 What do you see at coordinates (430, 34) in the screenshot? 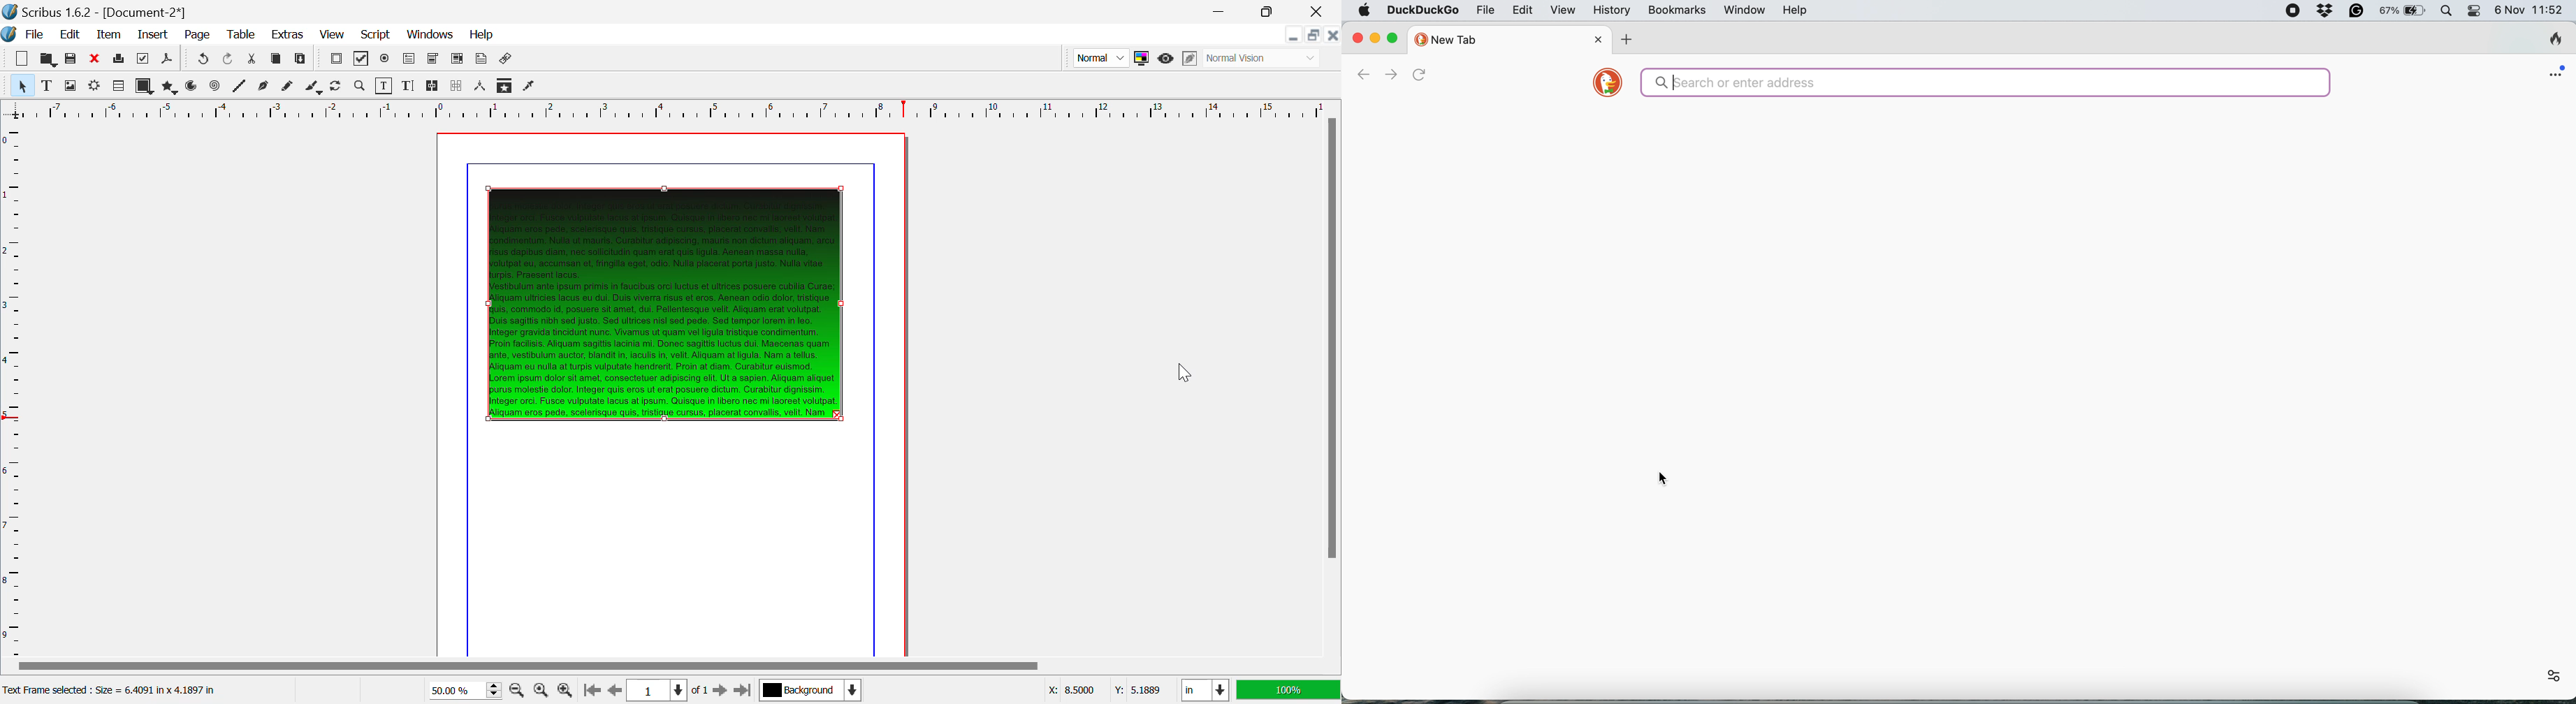
I see `Windows` at bounding box center [430, 34].